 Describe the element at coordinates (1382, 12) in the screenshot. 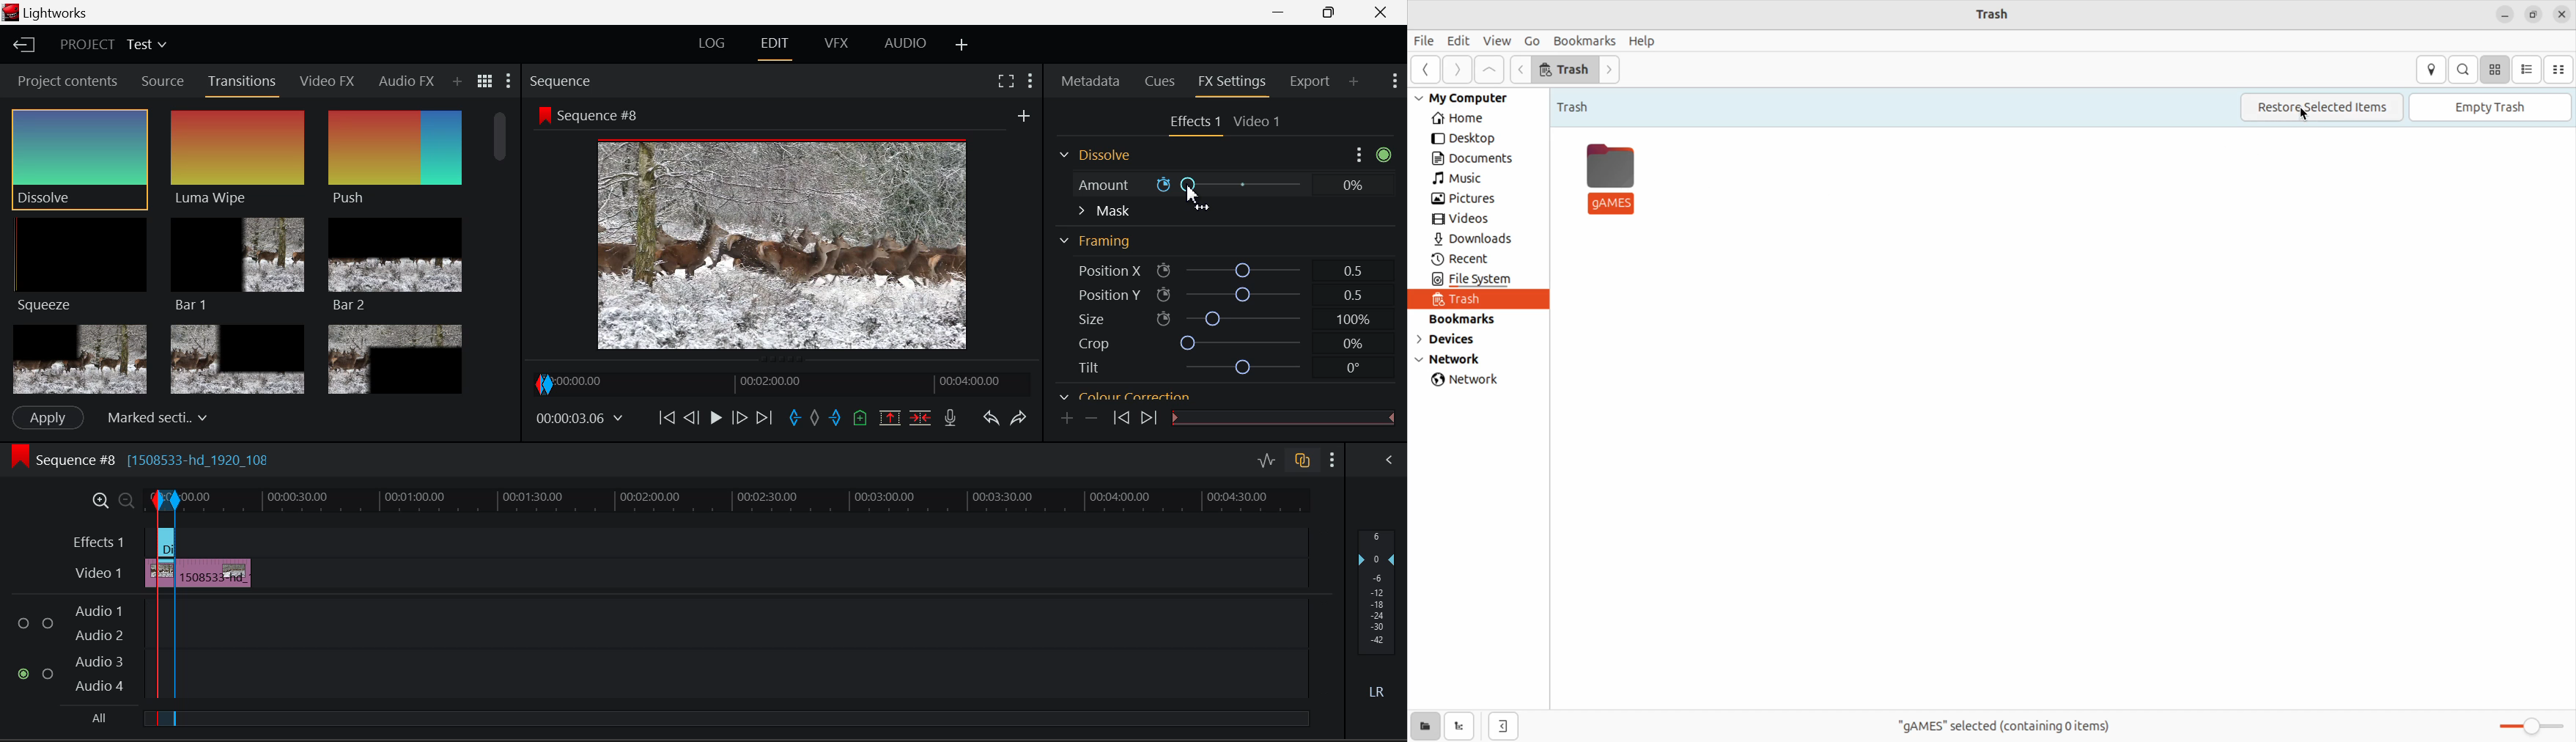

I see `Close` at that location.